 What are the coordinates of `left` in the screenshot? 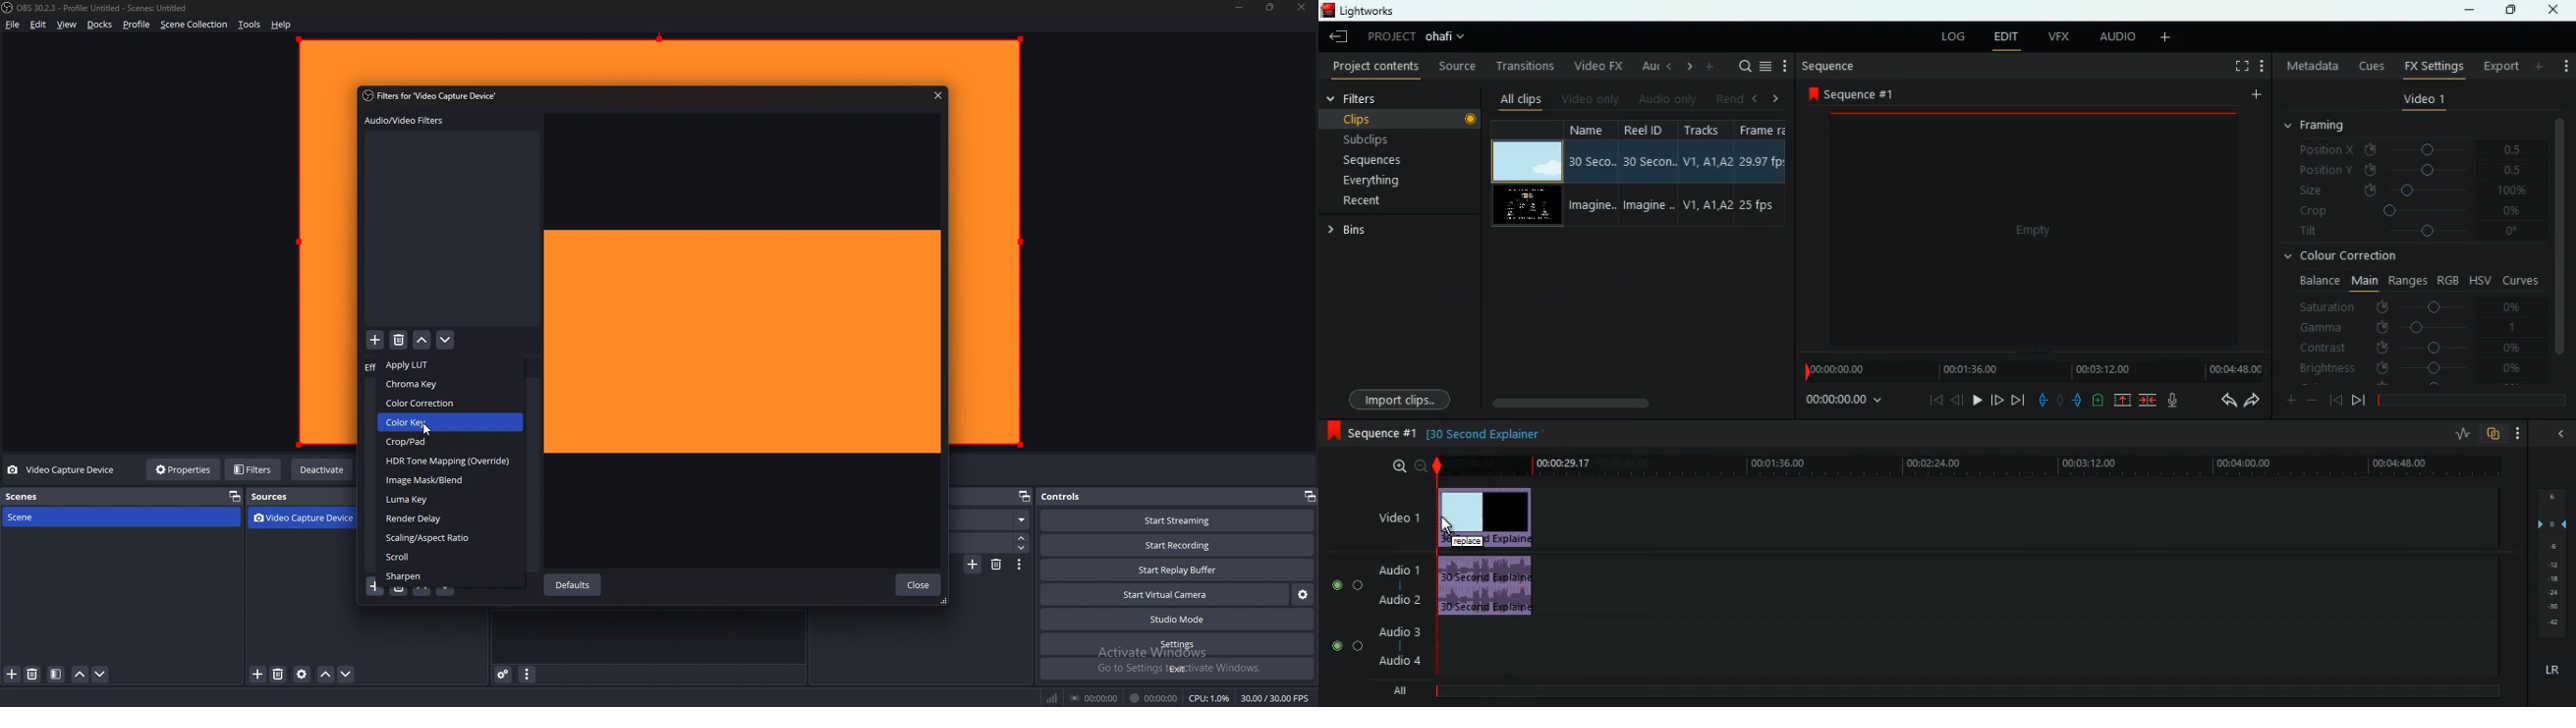 It's located at (1670, 67).